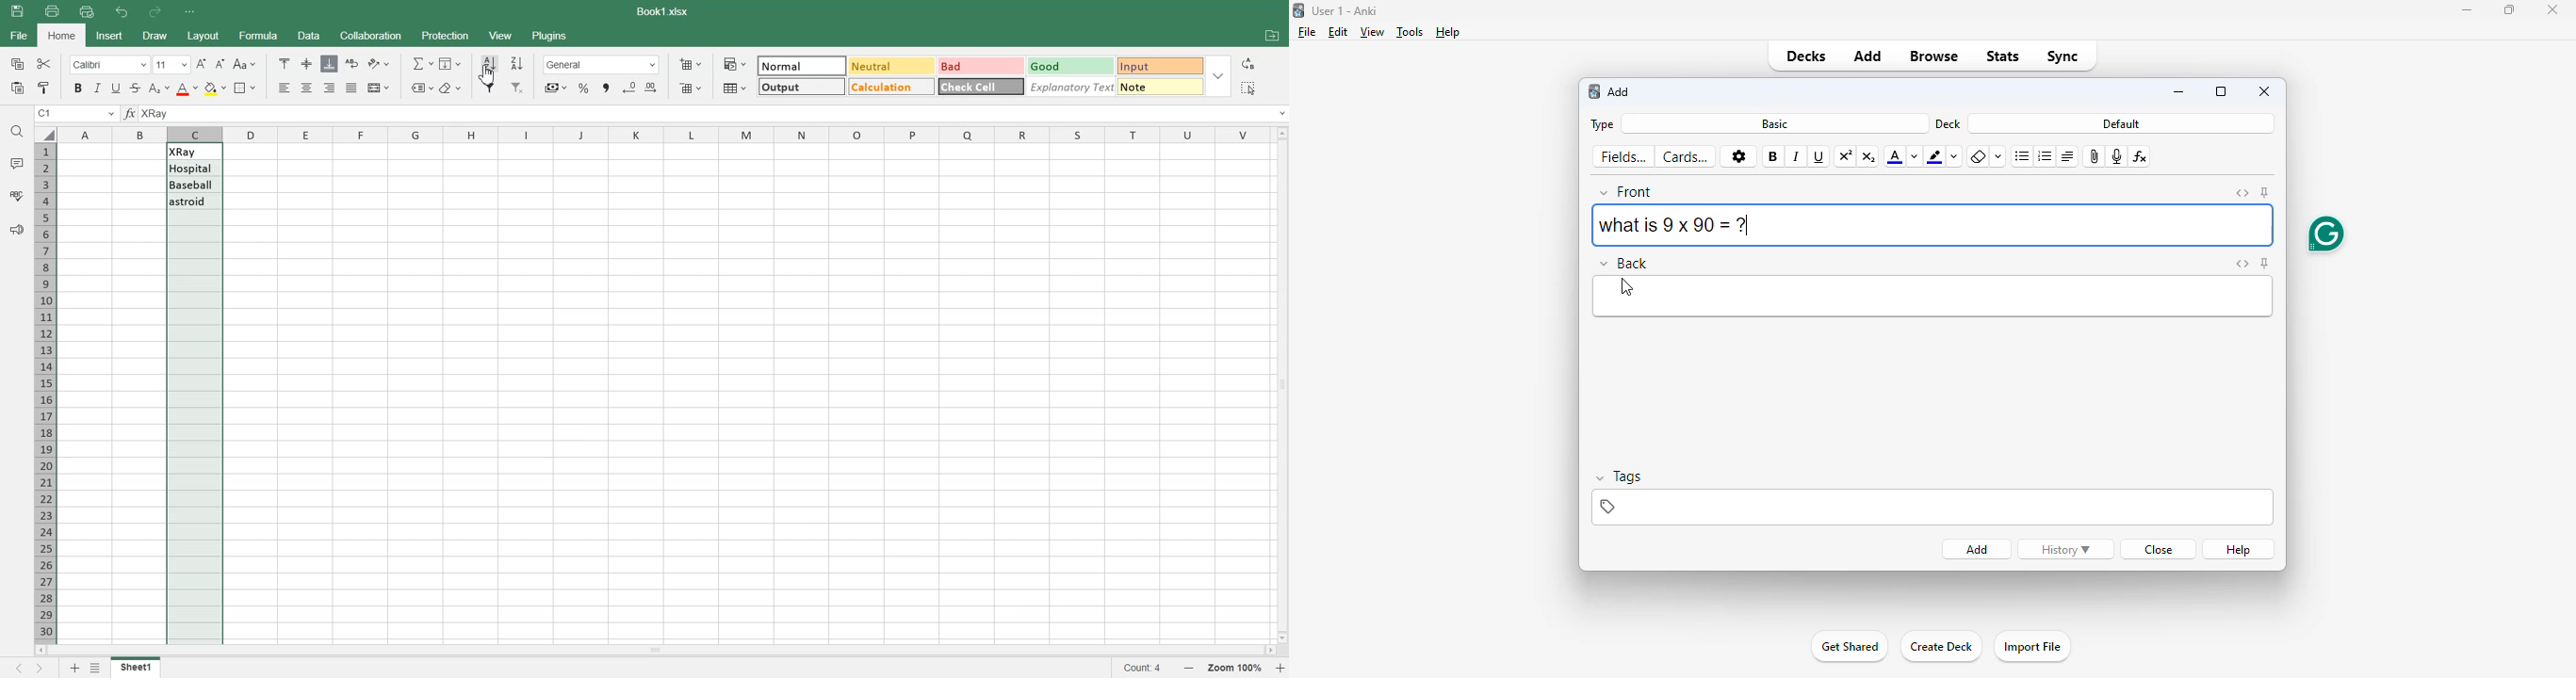 The image size is (2576, 700). What do you see at coordinates (1930, 224) in the screenshot?
I see `what is 9 x 90 = ?` at bounding box center [1930, 224].